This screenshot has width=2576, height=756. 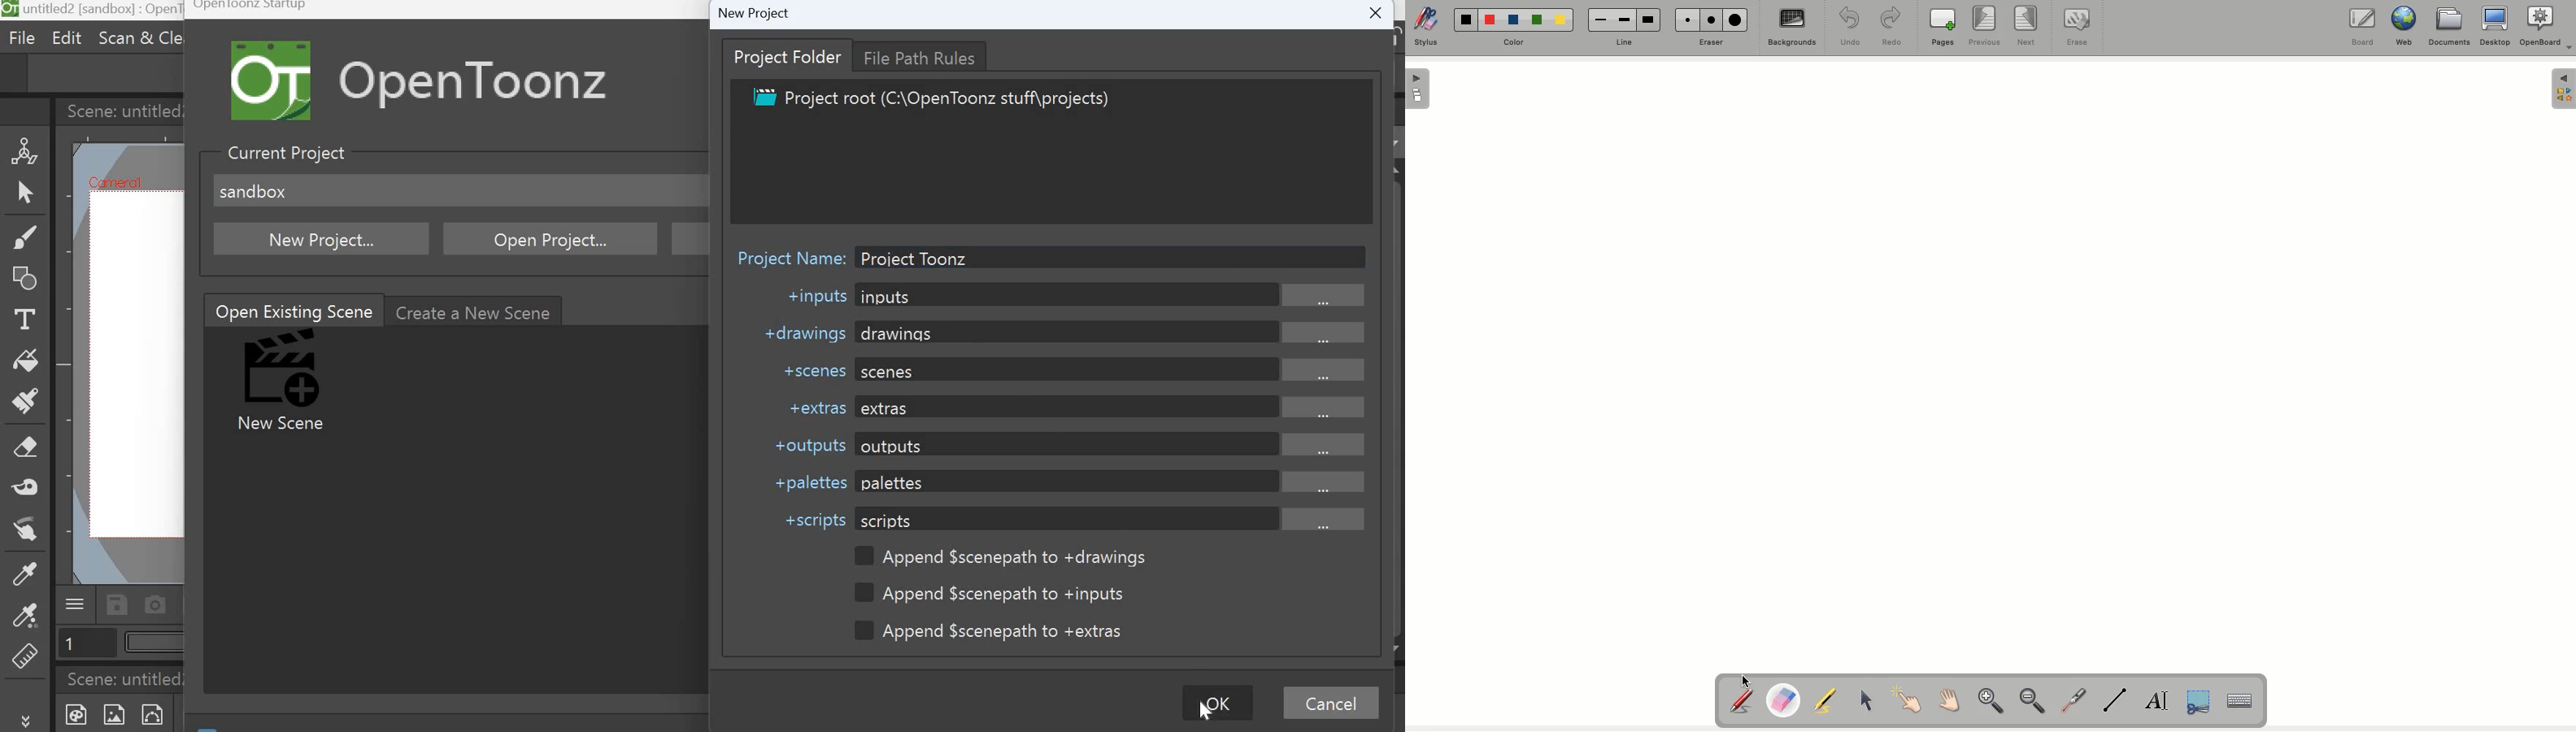 What do you see at coordinates (995, 594) in the screenshot?
I see `Append $scenepath to +inputs` at bounding box center [995, 594].